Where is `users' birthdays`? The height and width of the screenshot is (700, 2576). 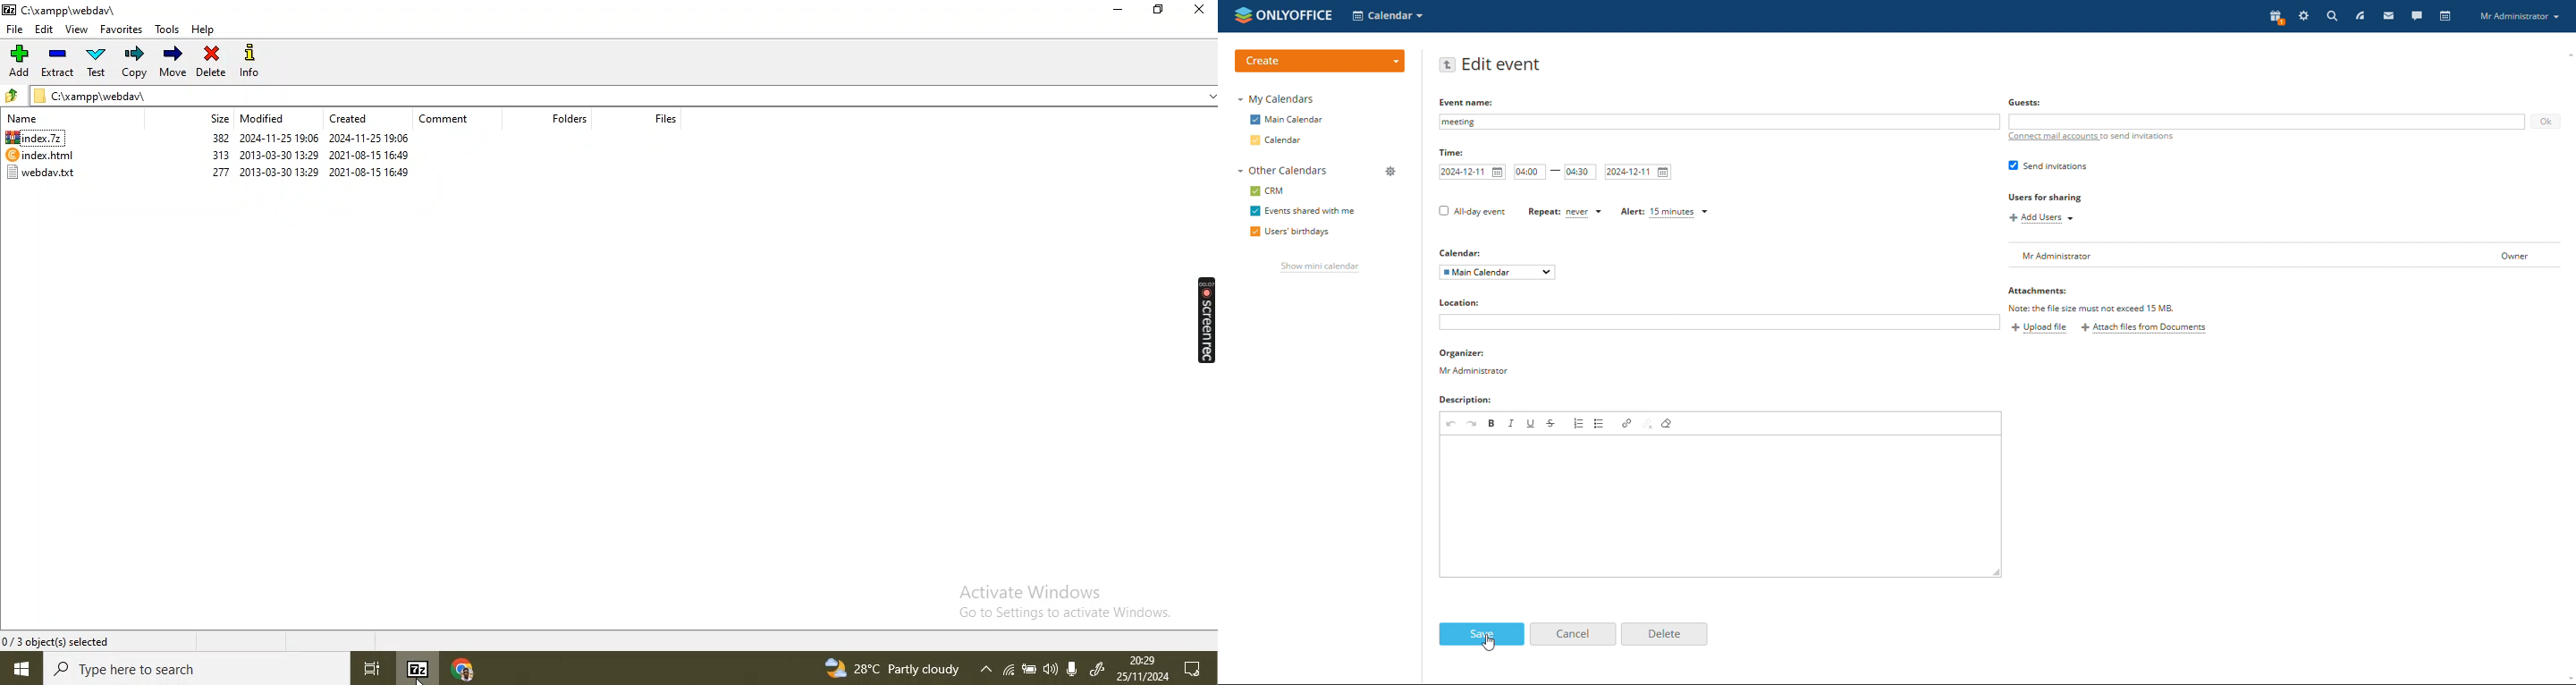
users' birthdays is located at coordinates (1287, 232).